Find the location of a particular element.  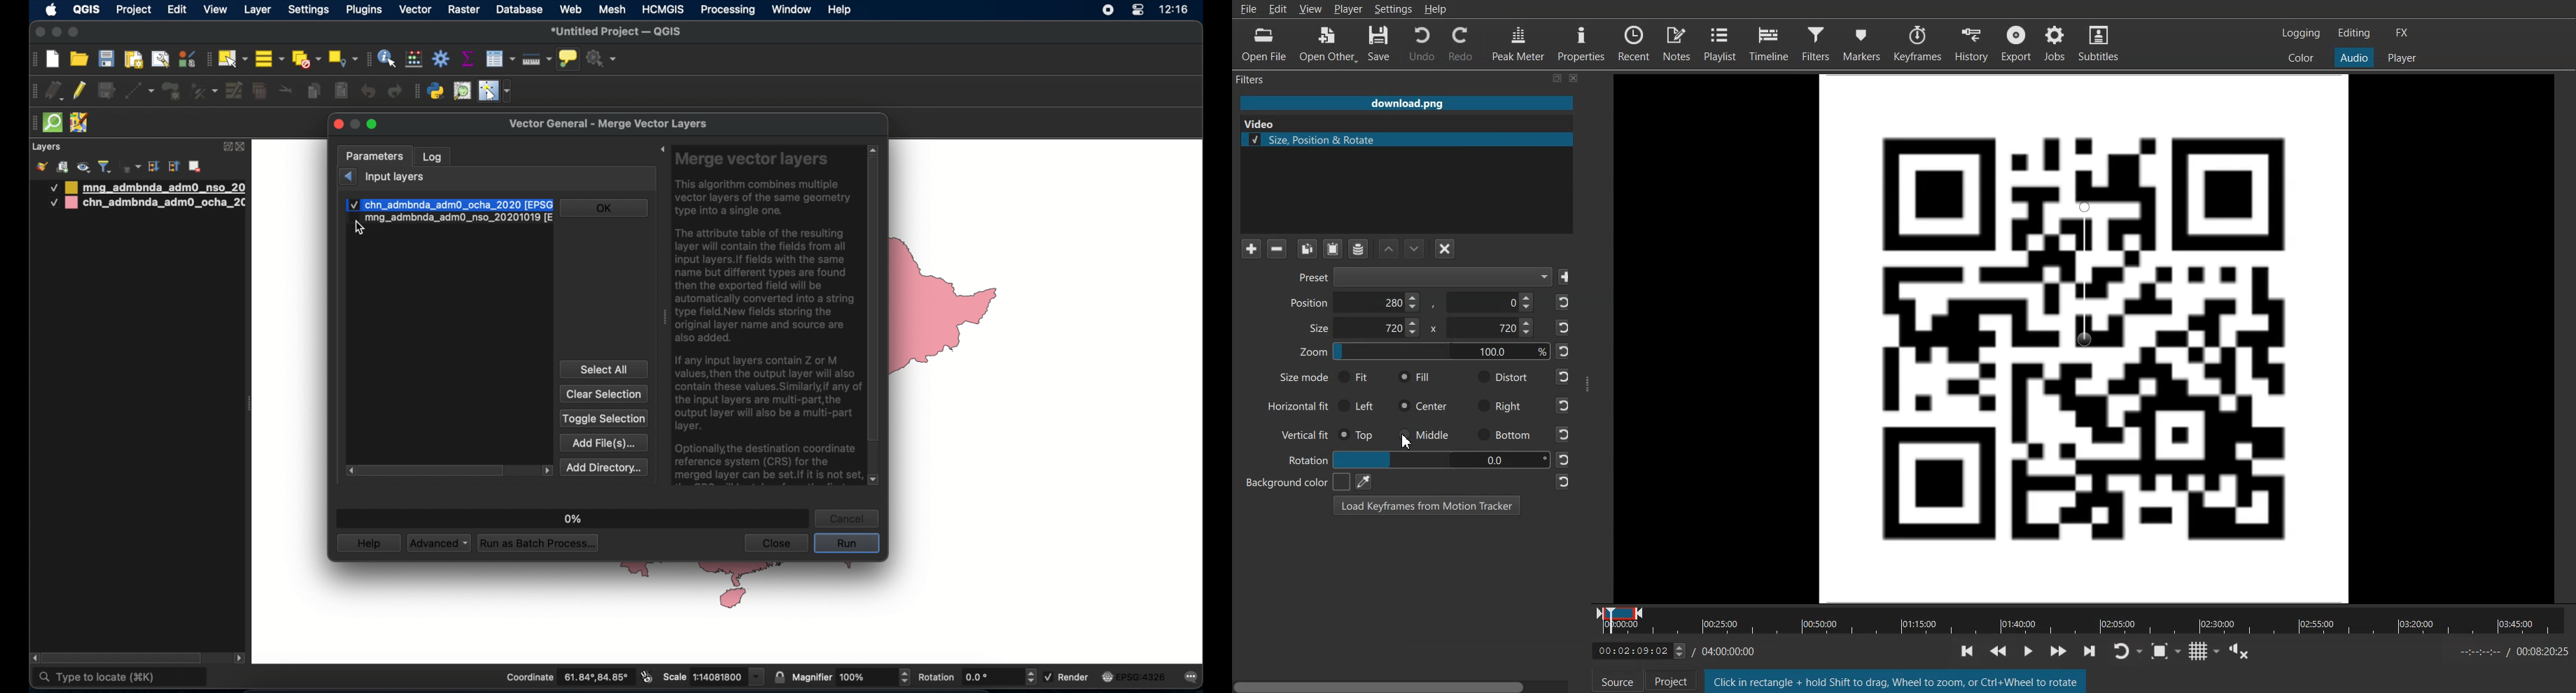

Show the volume control is located at coordinates (2244, 653).